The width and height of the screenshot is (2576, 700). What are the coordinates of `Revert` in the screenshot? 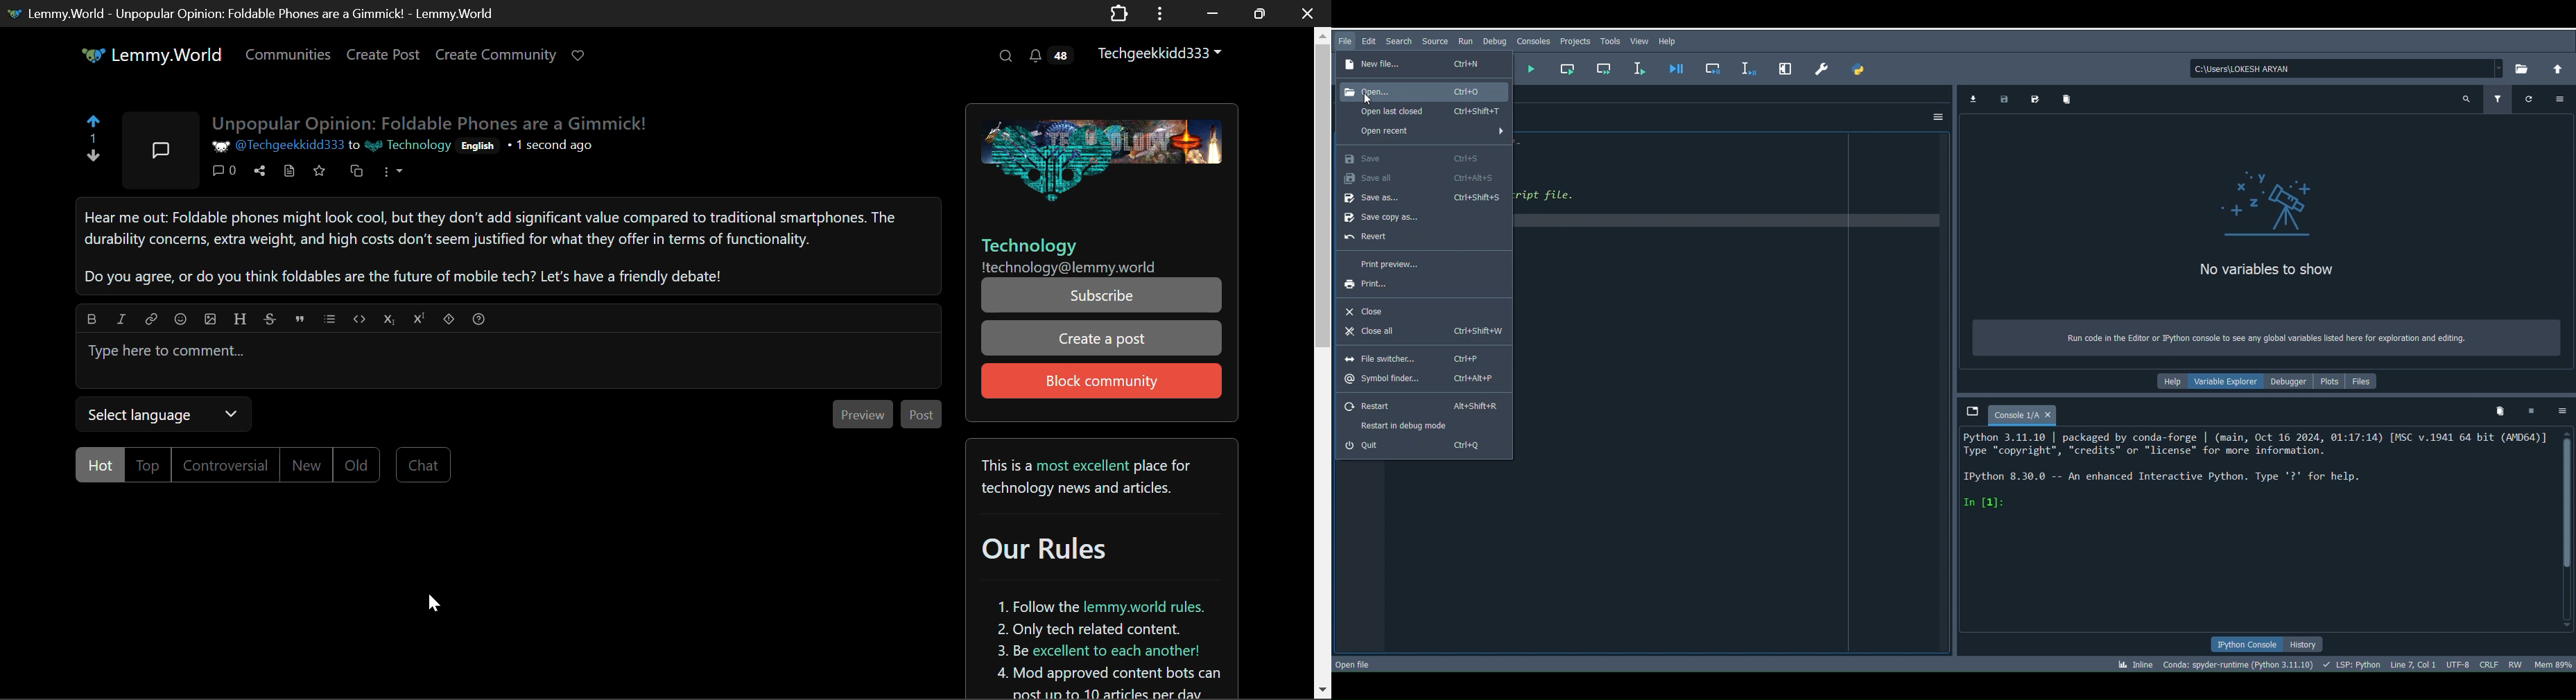 It's located at (1421, 406).